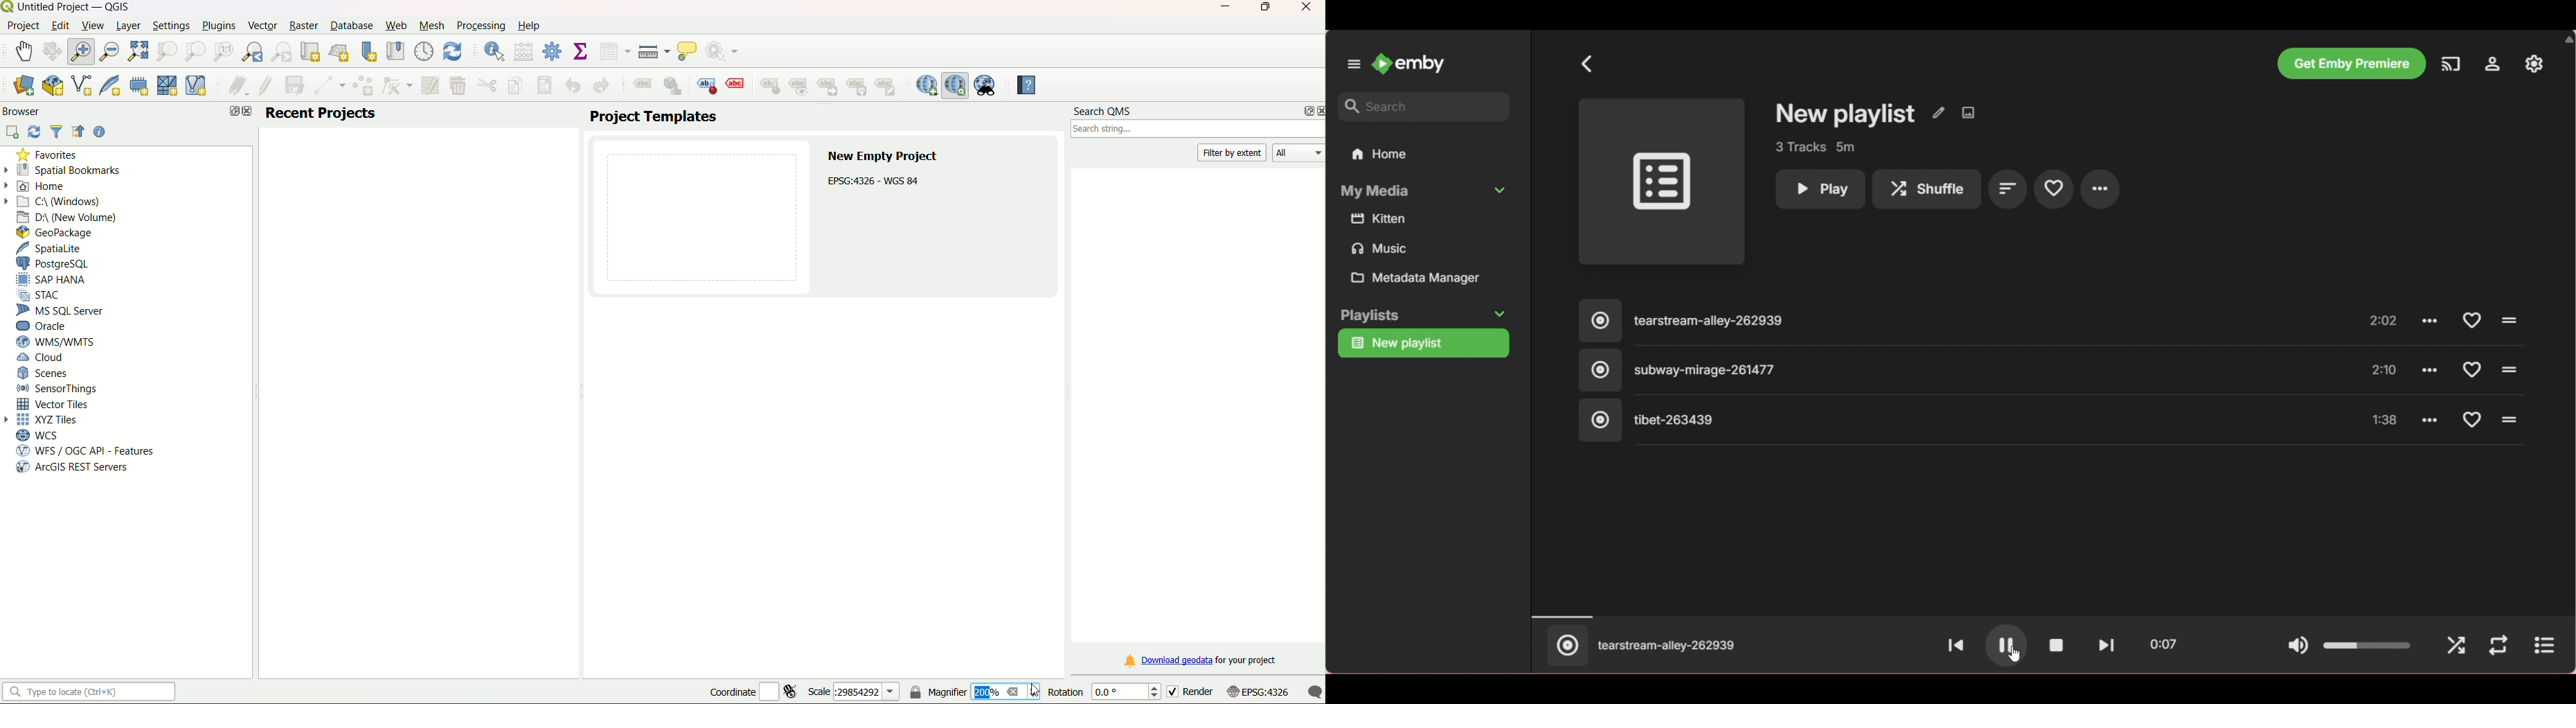 This screenshot has height=728, width=2576. I want to click on filter by extent, so click(1233, 152).